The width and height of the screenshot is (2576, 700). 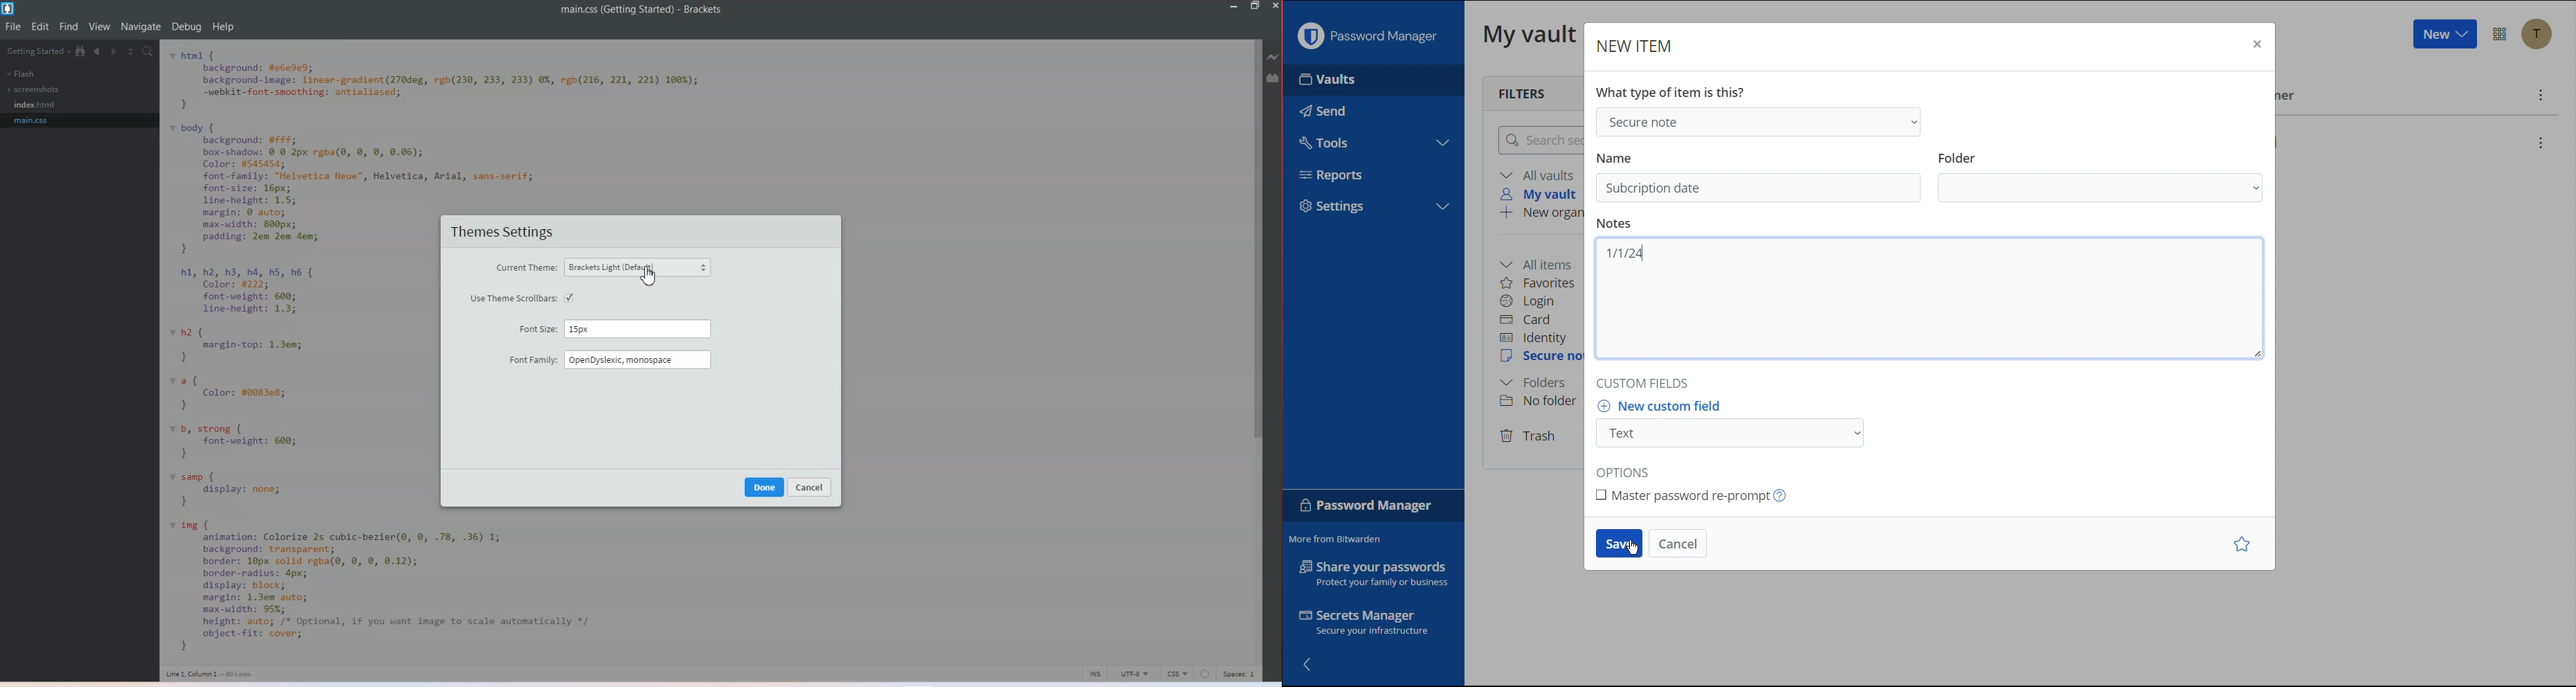 I want to click on New Item, so click(x=1635, y=47).